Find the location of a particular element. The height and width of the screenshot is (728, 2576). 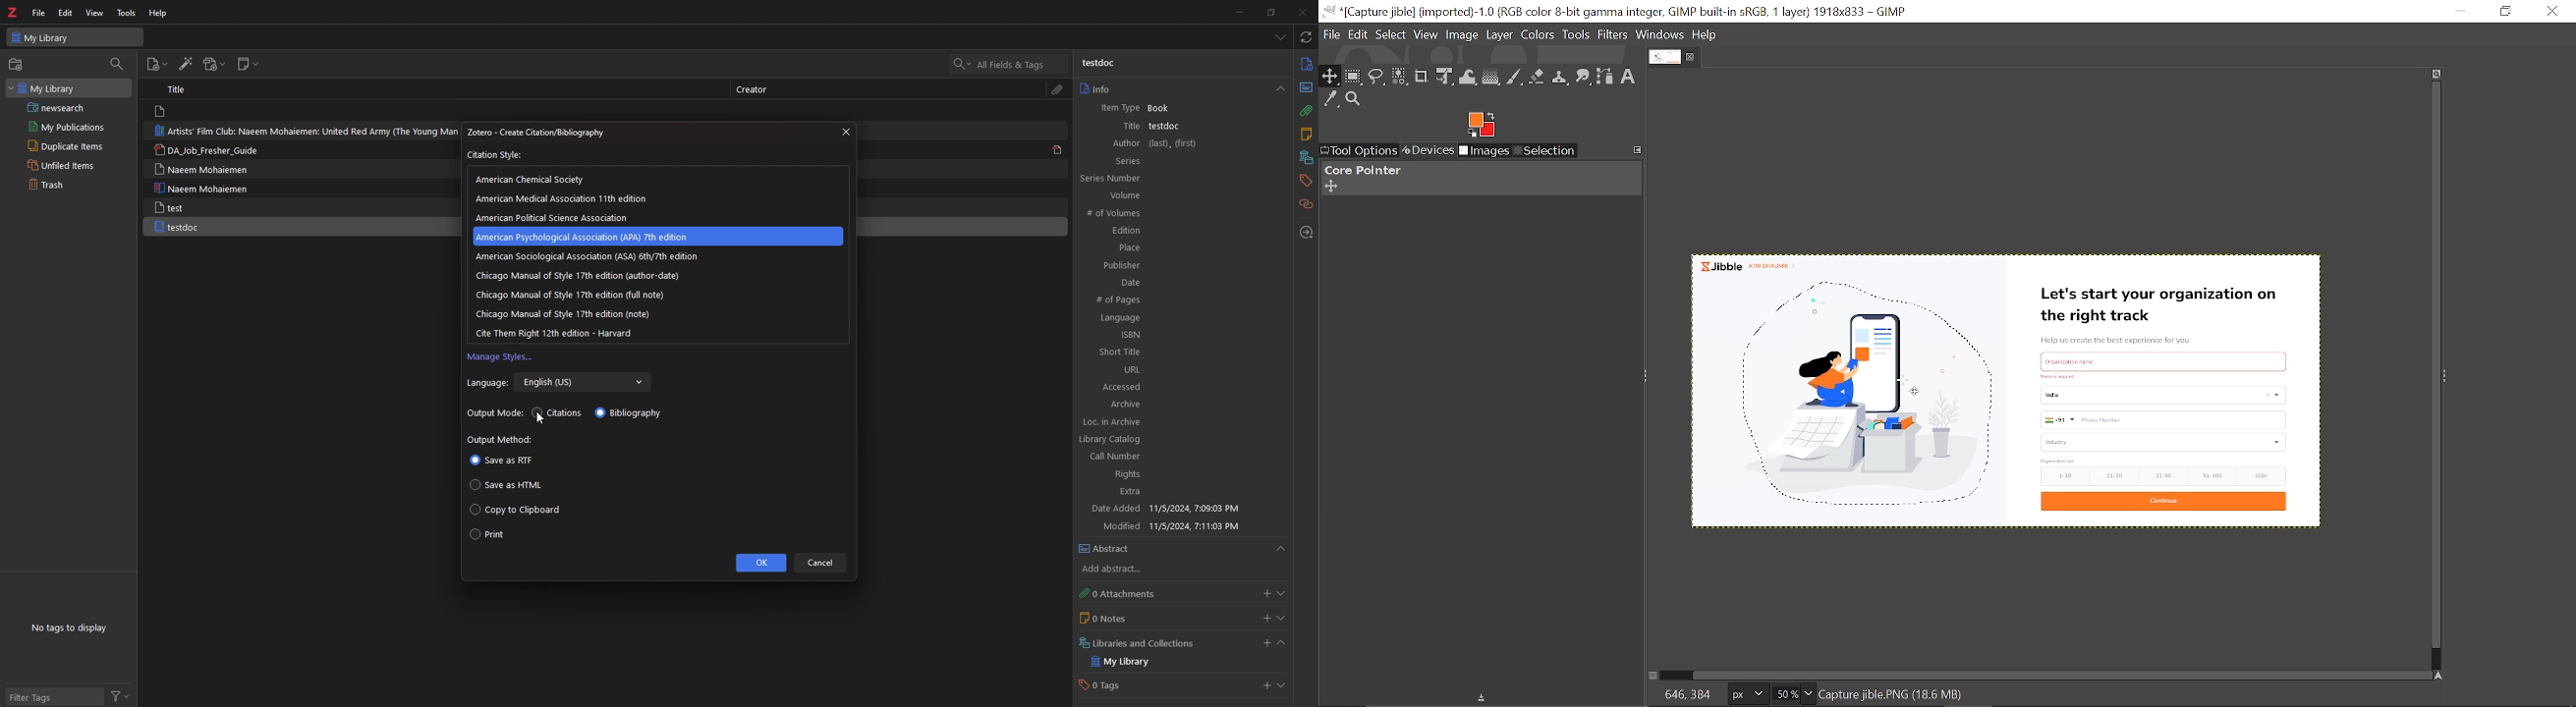

Extra is located at coordinates (1174, 493).